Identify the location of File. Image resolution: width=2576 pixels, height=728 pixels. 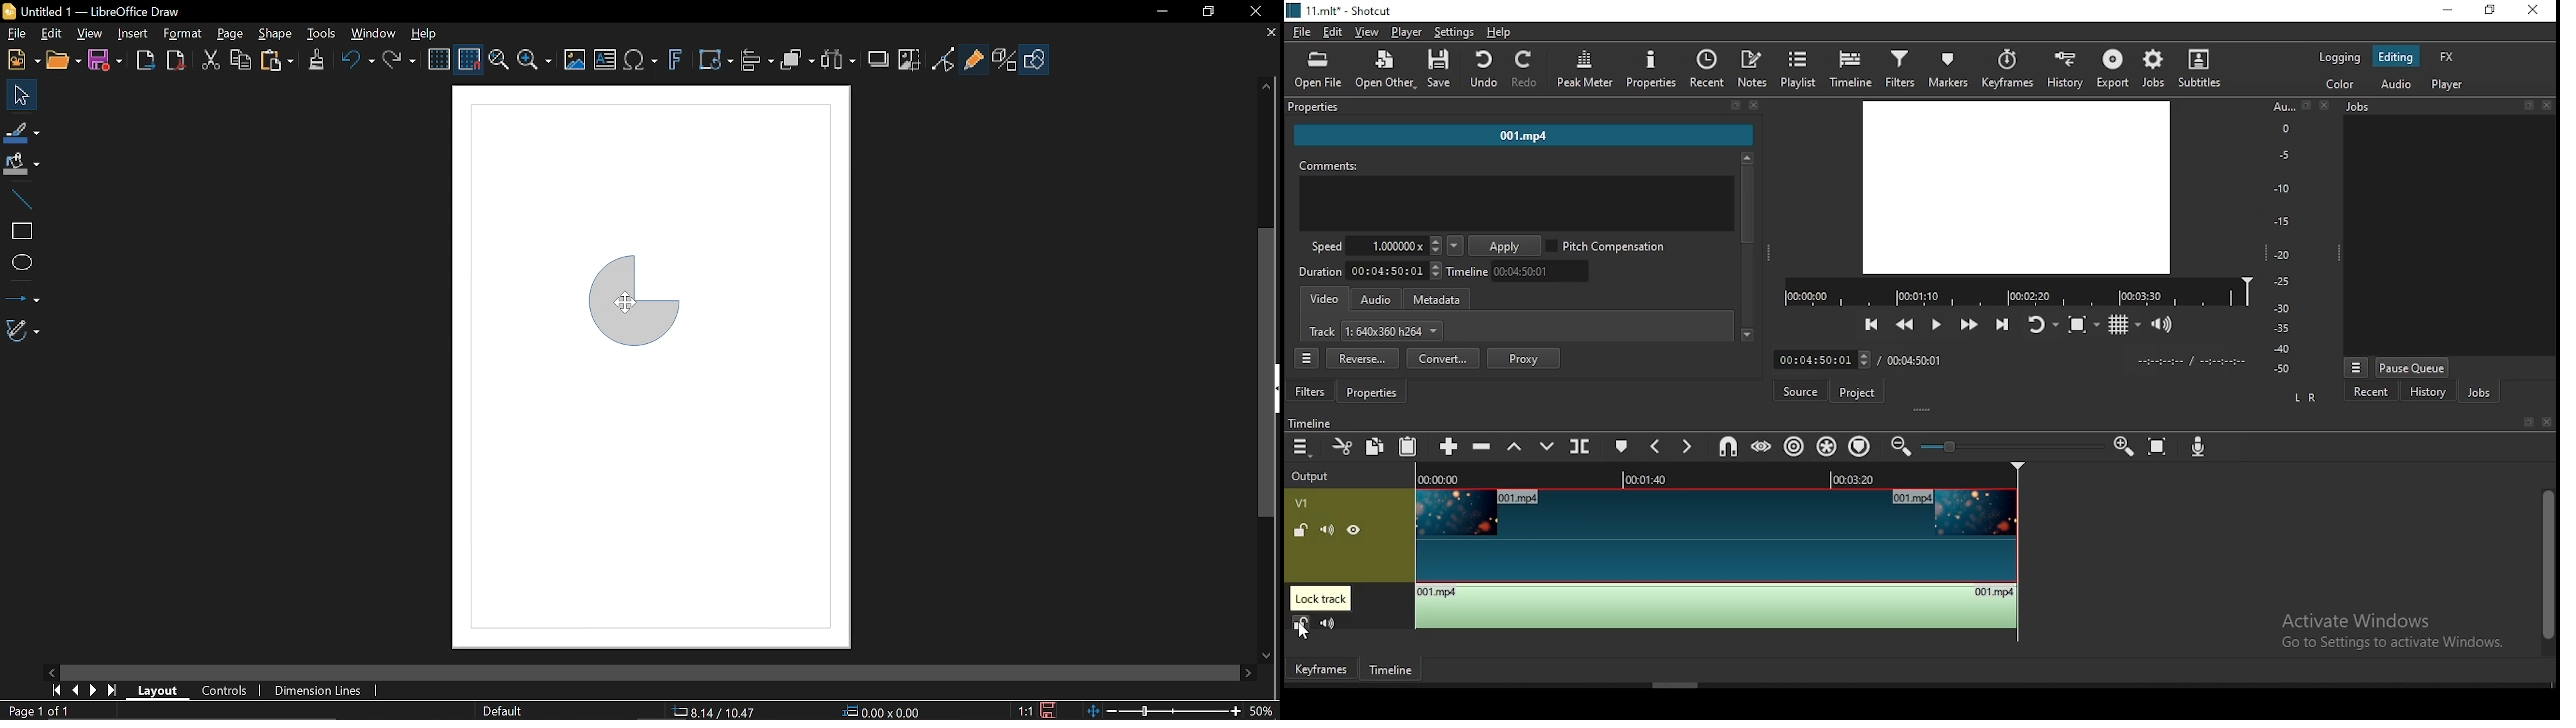
(14, 35).